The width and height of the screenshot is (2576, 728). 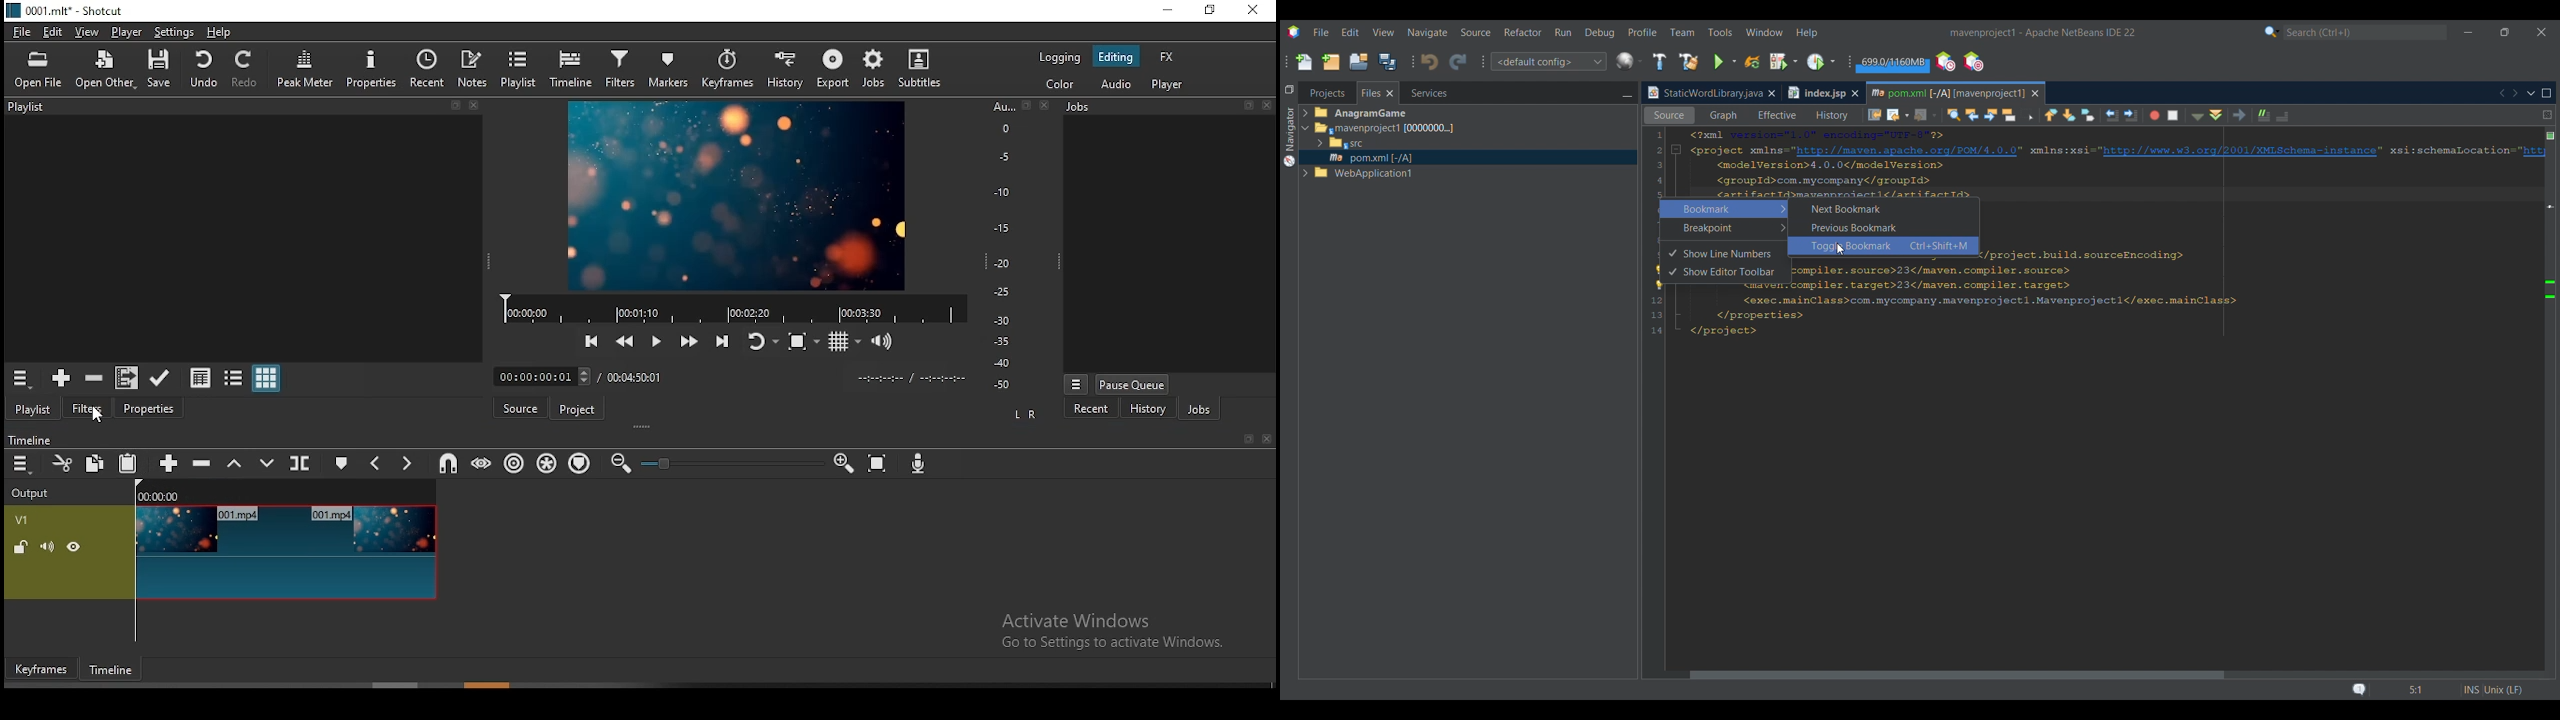 I want to click on filters, so click(x=89, y=409).